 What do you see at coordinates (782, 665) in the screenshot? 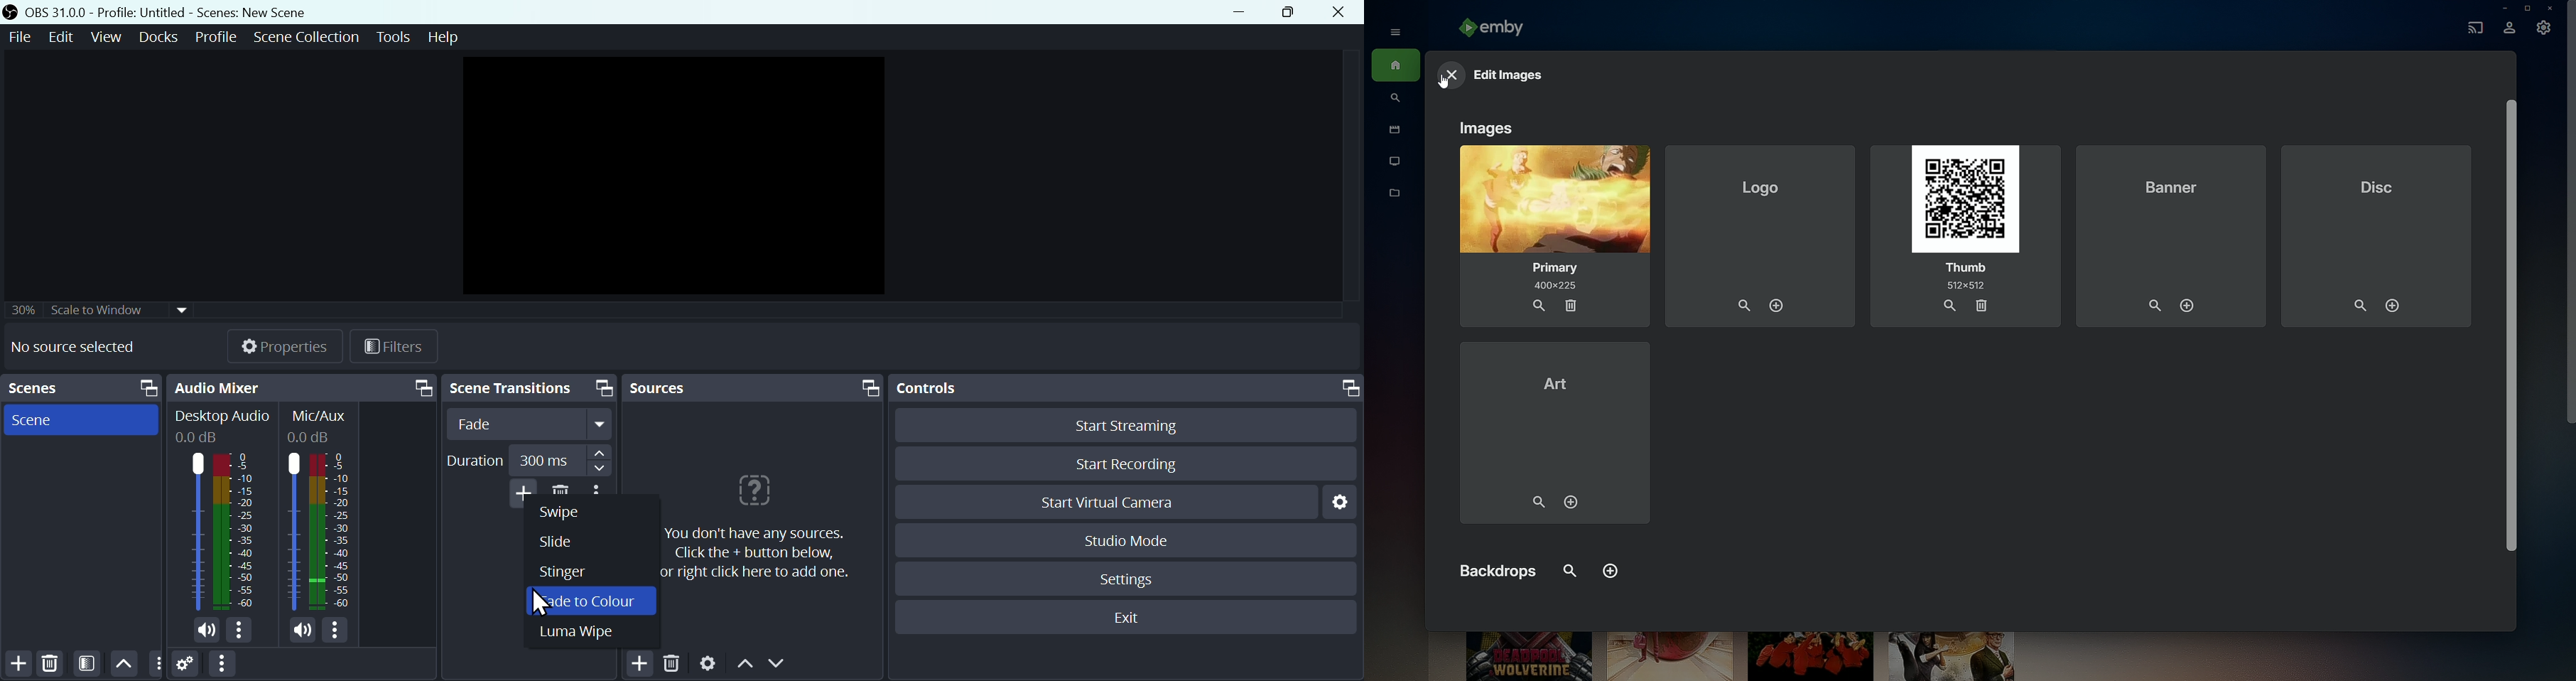
I see `Down` at bounding box center [782, 665].